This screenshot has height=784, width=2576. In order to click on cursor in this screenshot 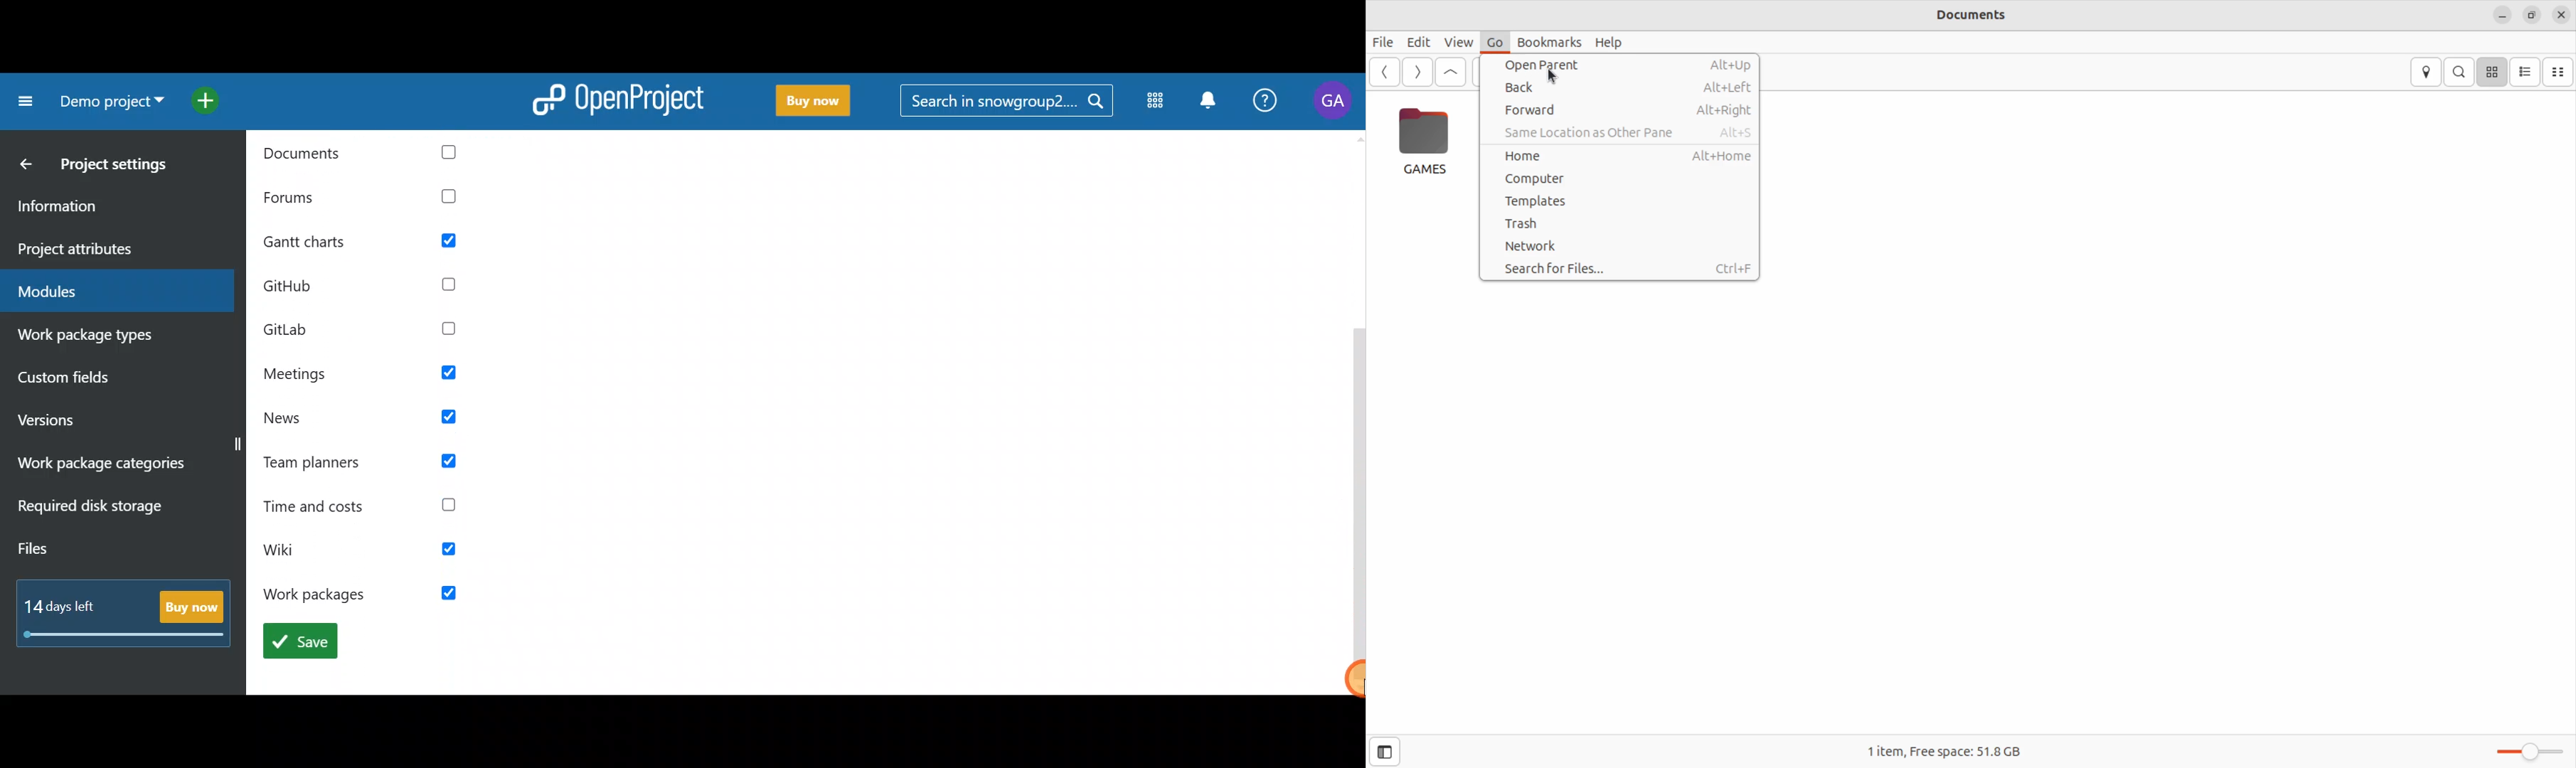, I will do `click(1555, 78)`.